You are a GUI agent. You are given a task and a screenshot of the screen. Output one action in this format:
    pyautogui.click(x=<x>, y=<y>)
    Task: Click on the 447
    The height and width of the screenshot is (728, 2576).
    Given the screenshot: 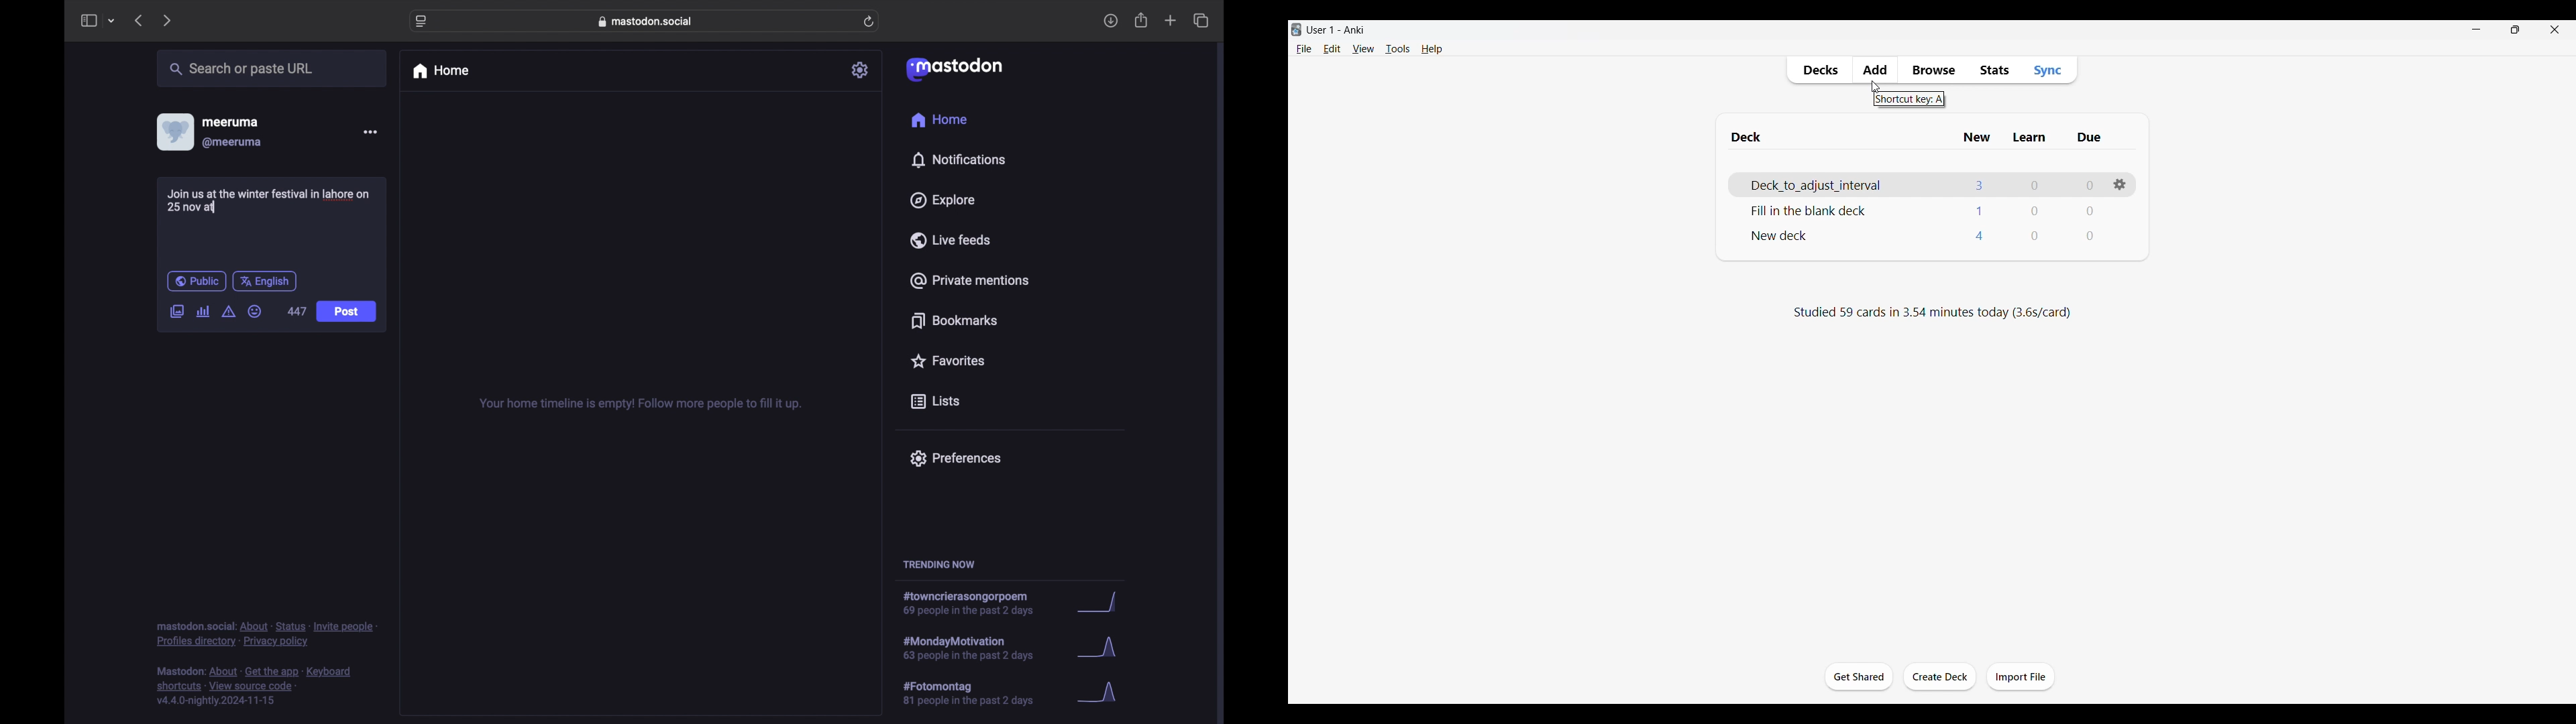 What is the action you would take?
    pyautogui.click(x=297, y=312)
    